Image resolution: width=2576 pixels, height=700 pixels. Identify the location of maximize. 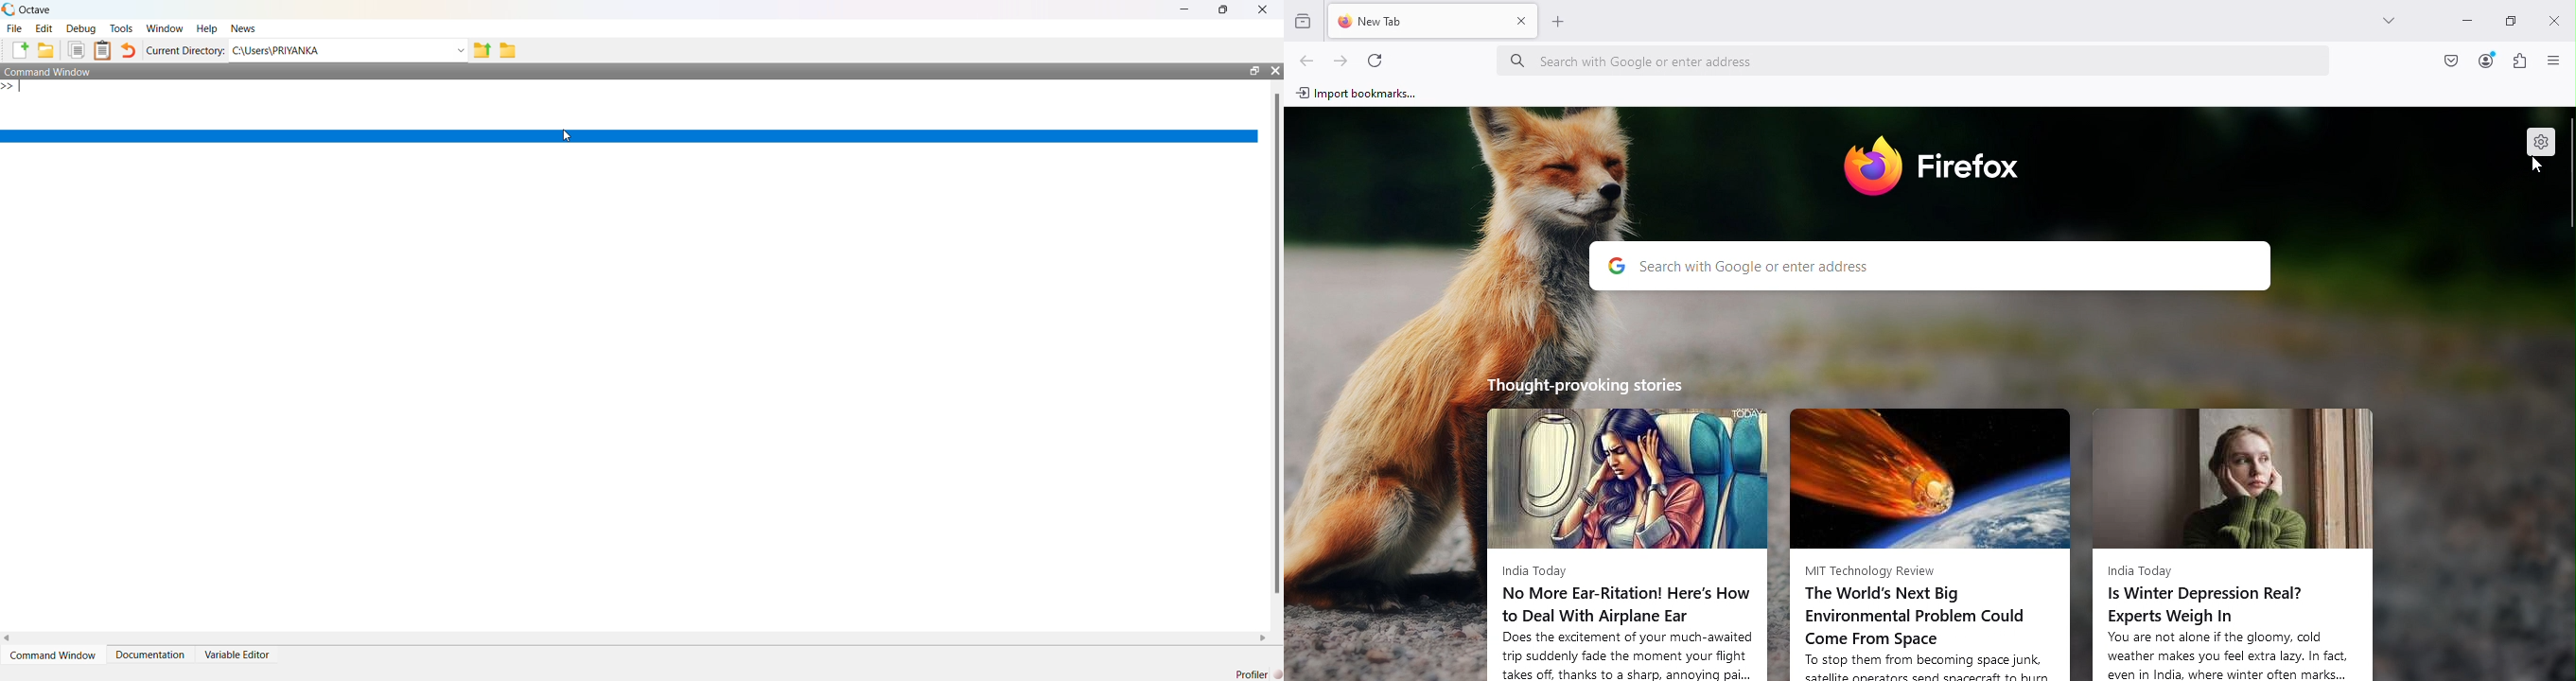
(1255, 70).